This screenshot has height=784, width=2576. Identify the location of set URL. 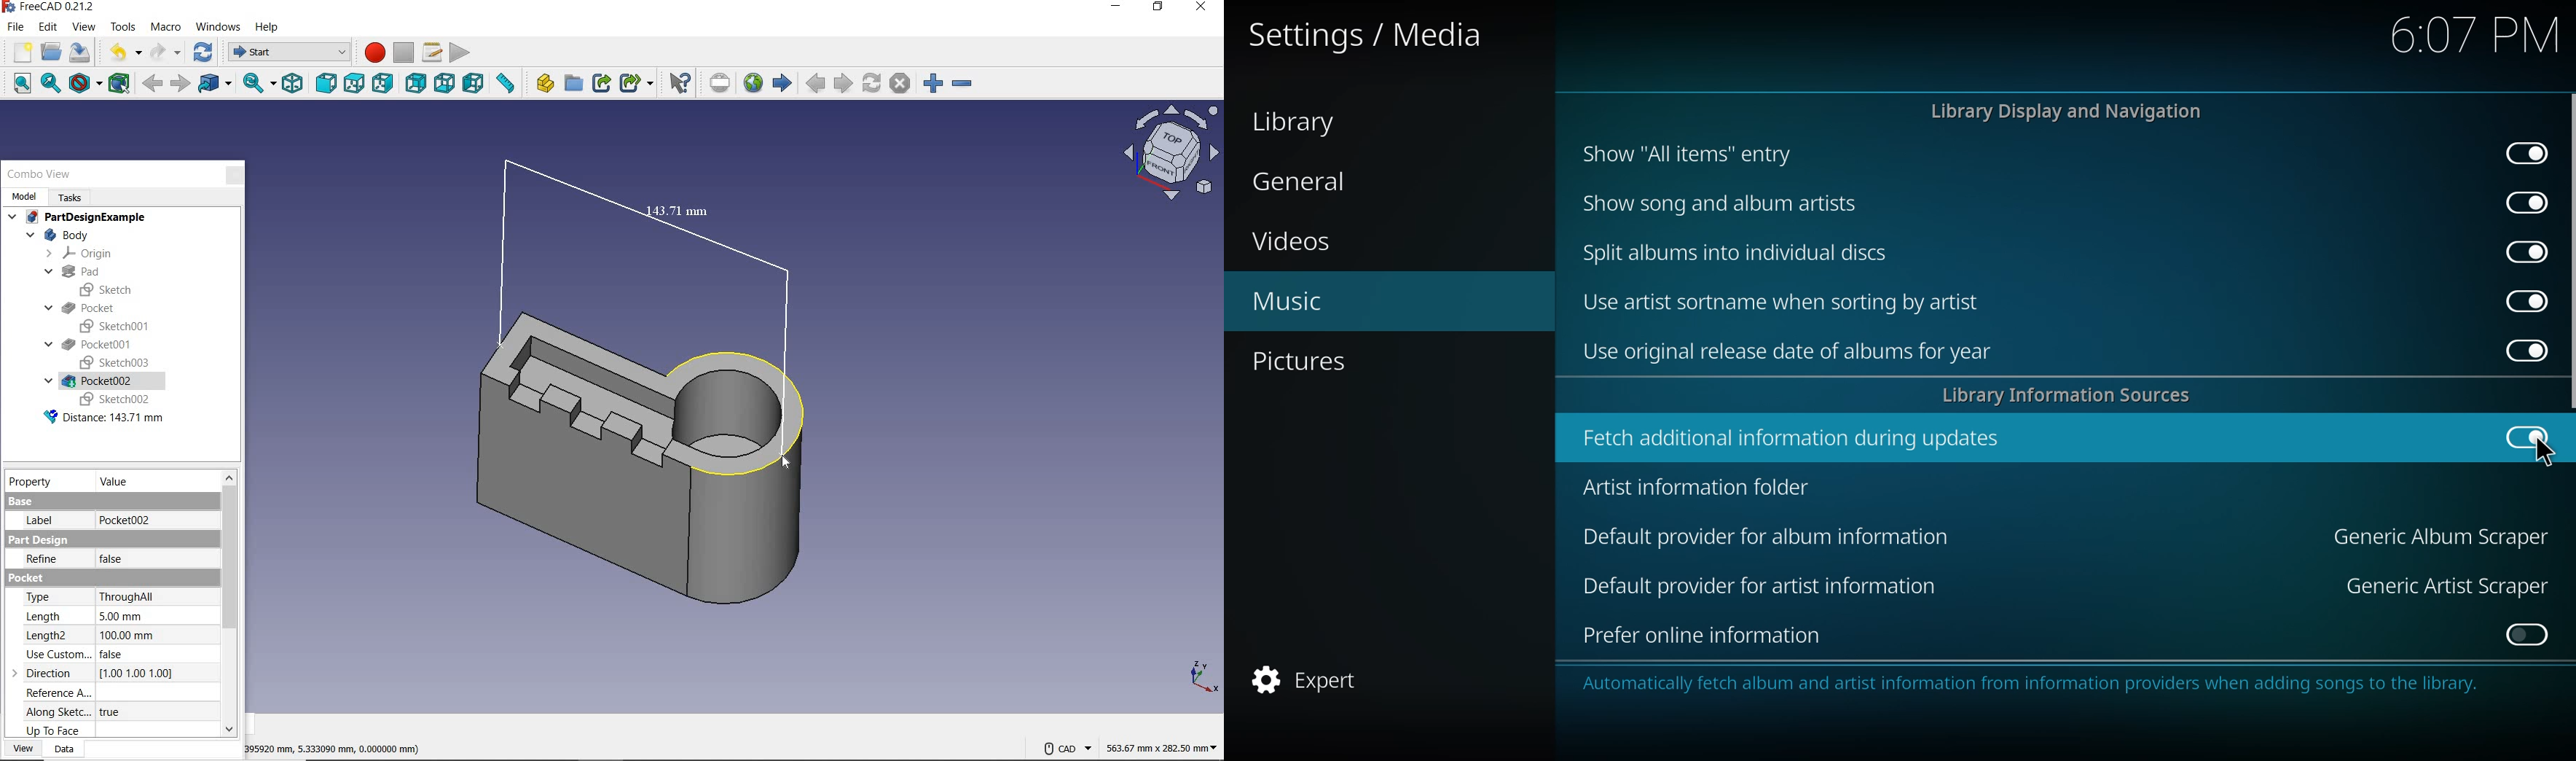
(720, 85).